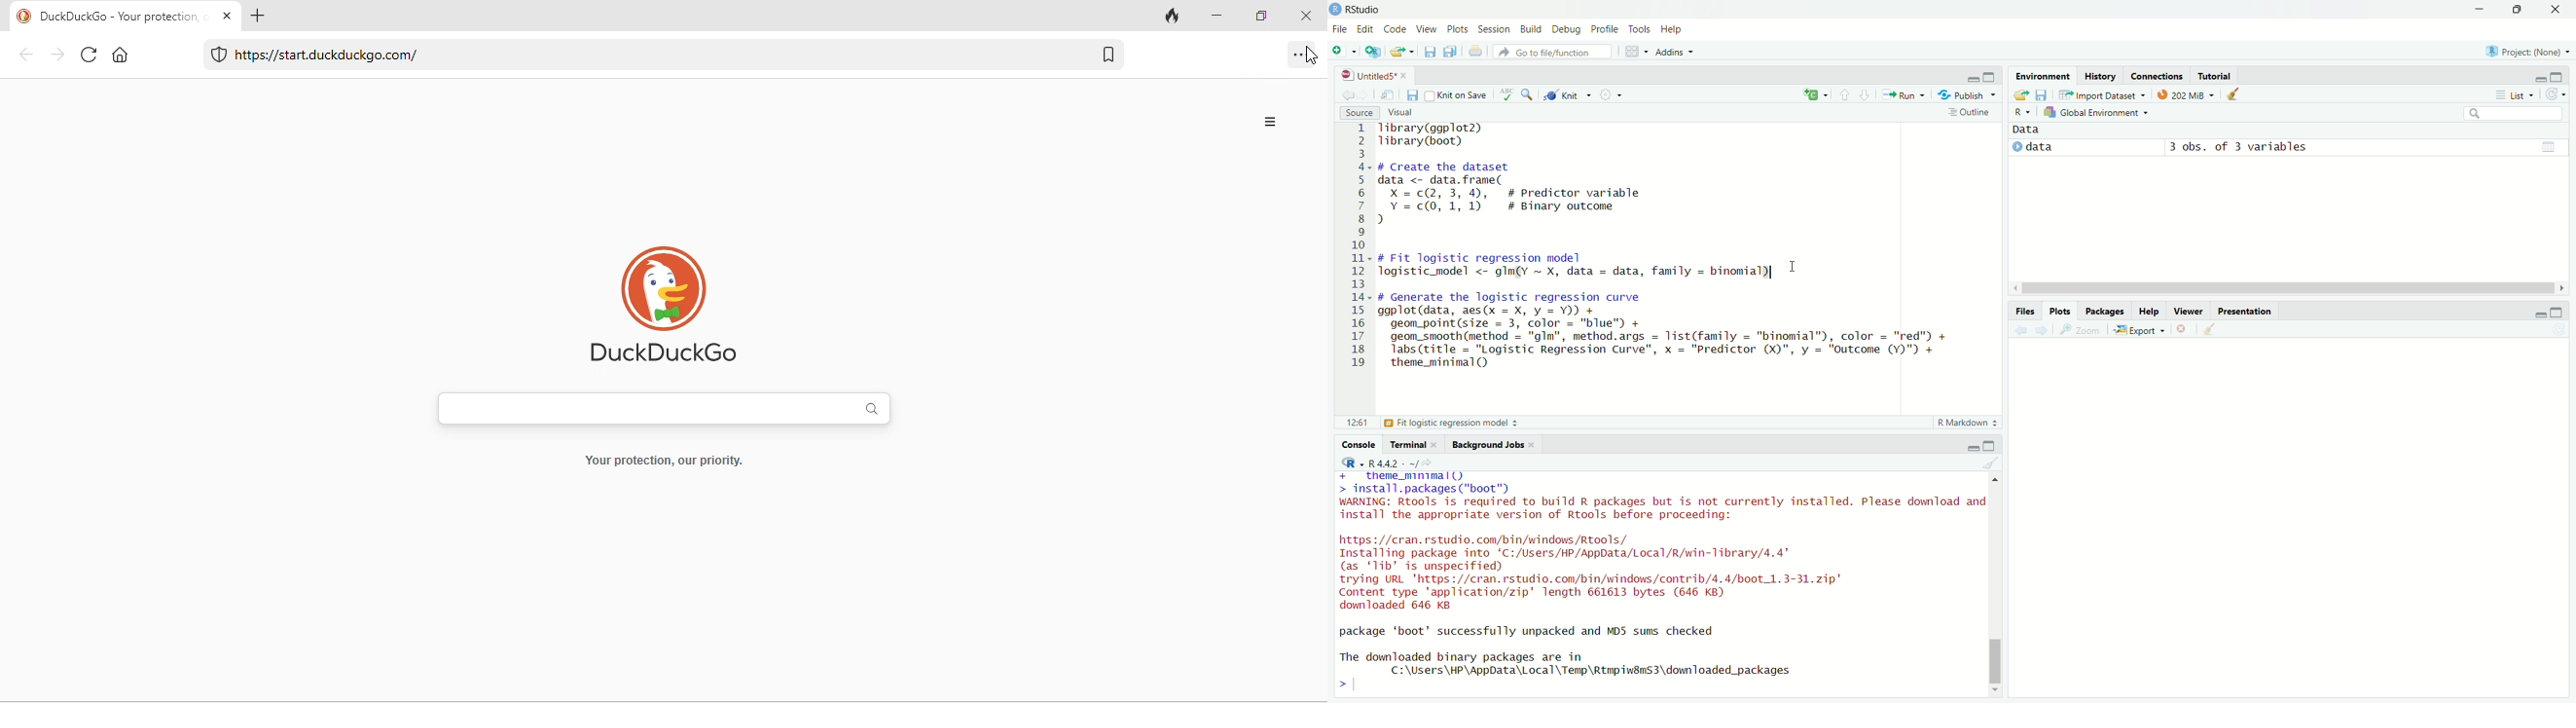 Image resolution: width=2576 pixels, height=728 pixels. Describe the element at coordinates (2102, 94) in the screenshot. I see `Import Dataset` at that location.